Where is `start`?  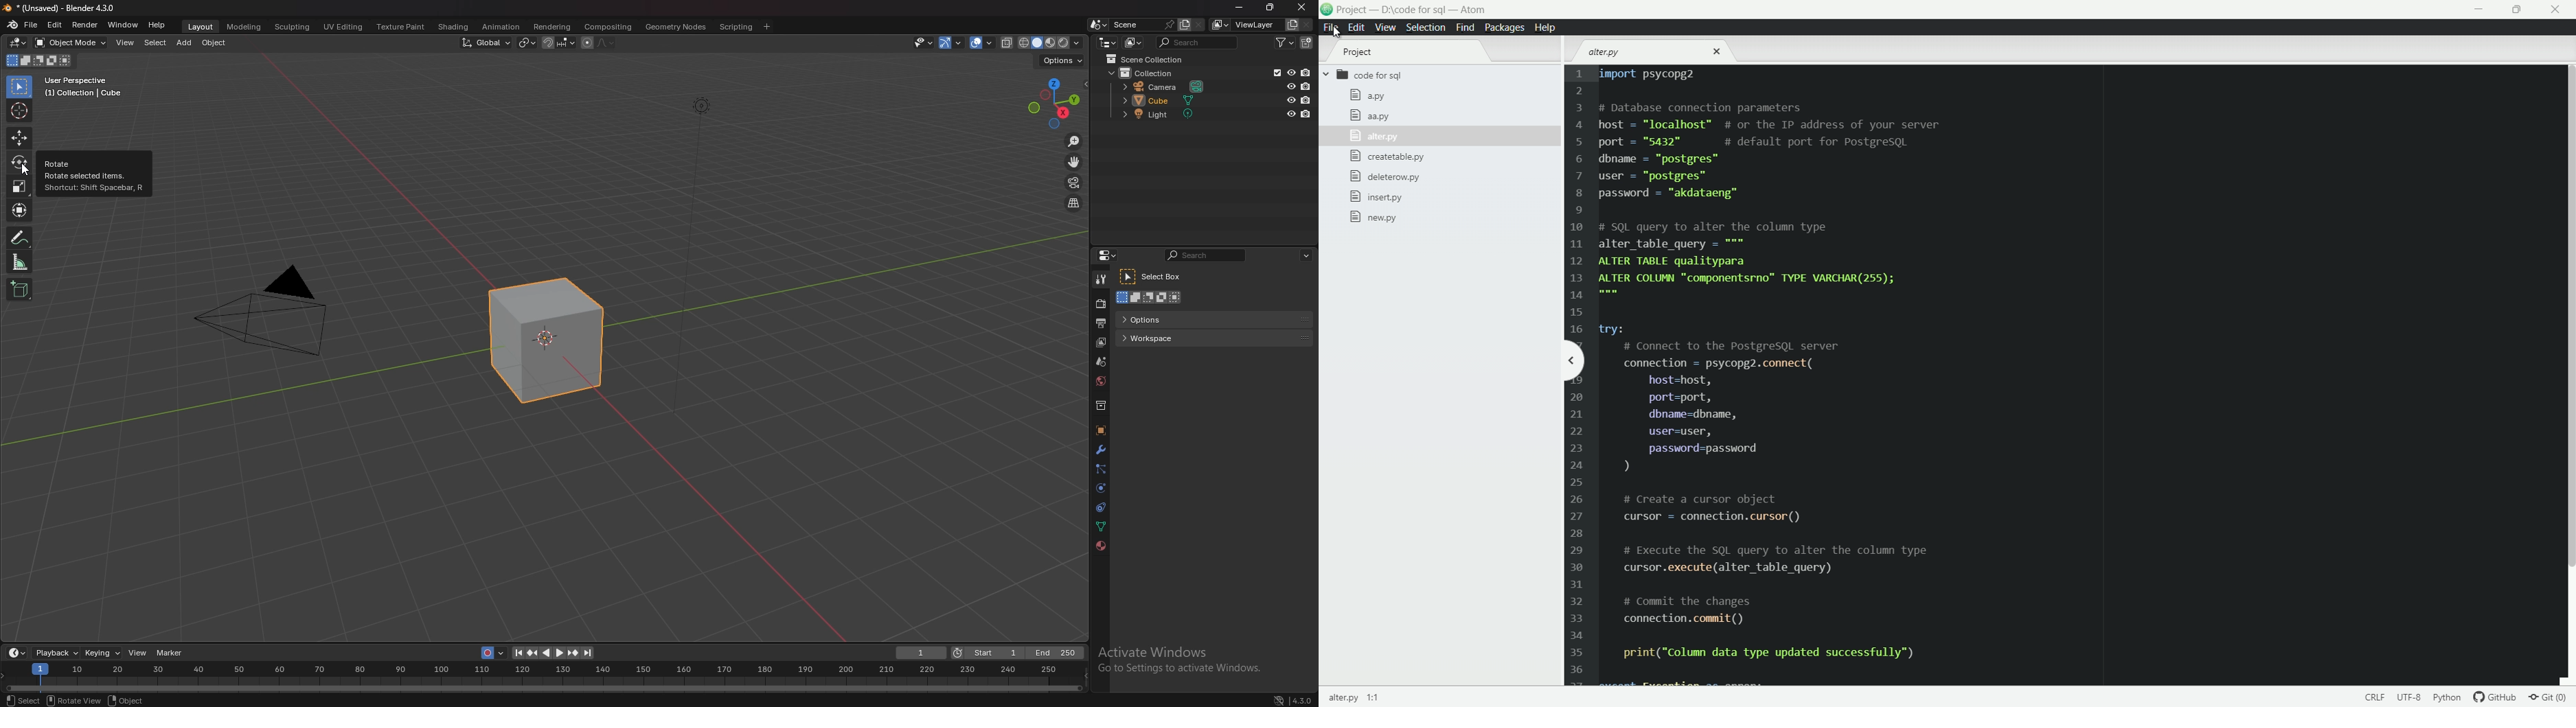
start is located at coordinates (988, 653).